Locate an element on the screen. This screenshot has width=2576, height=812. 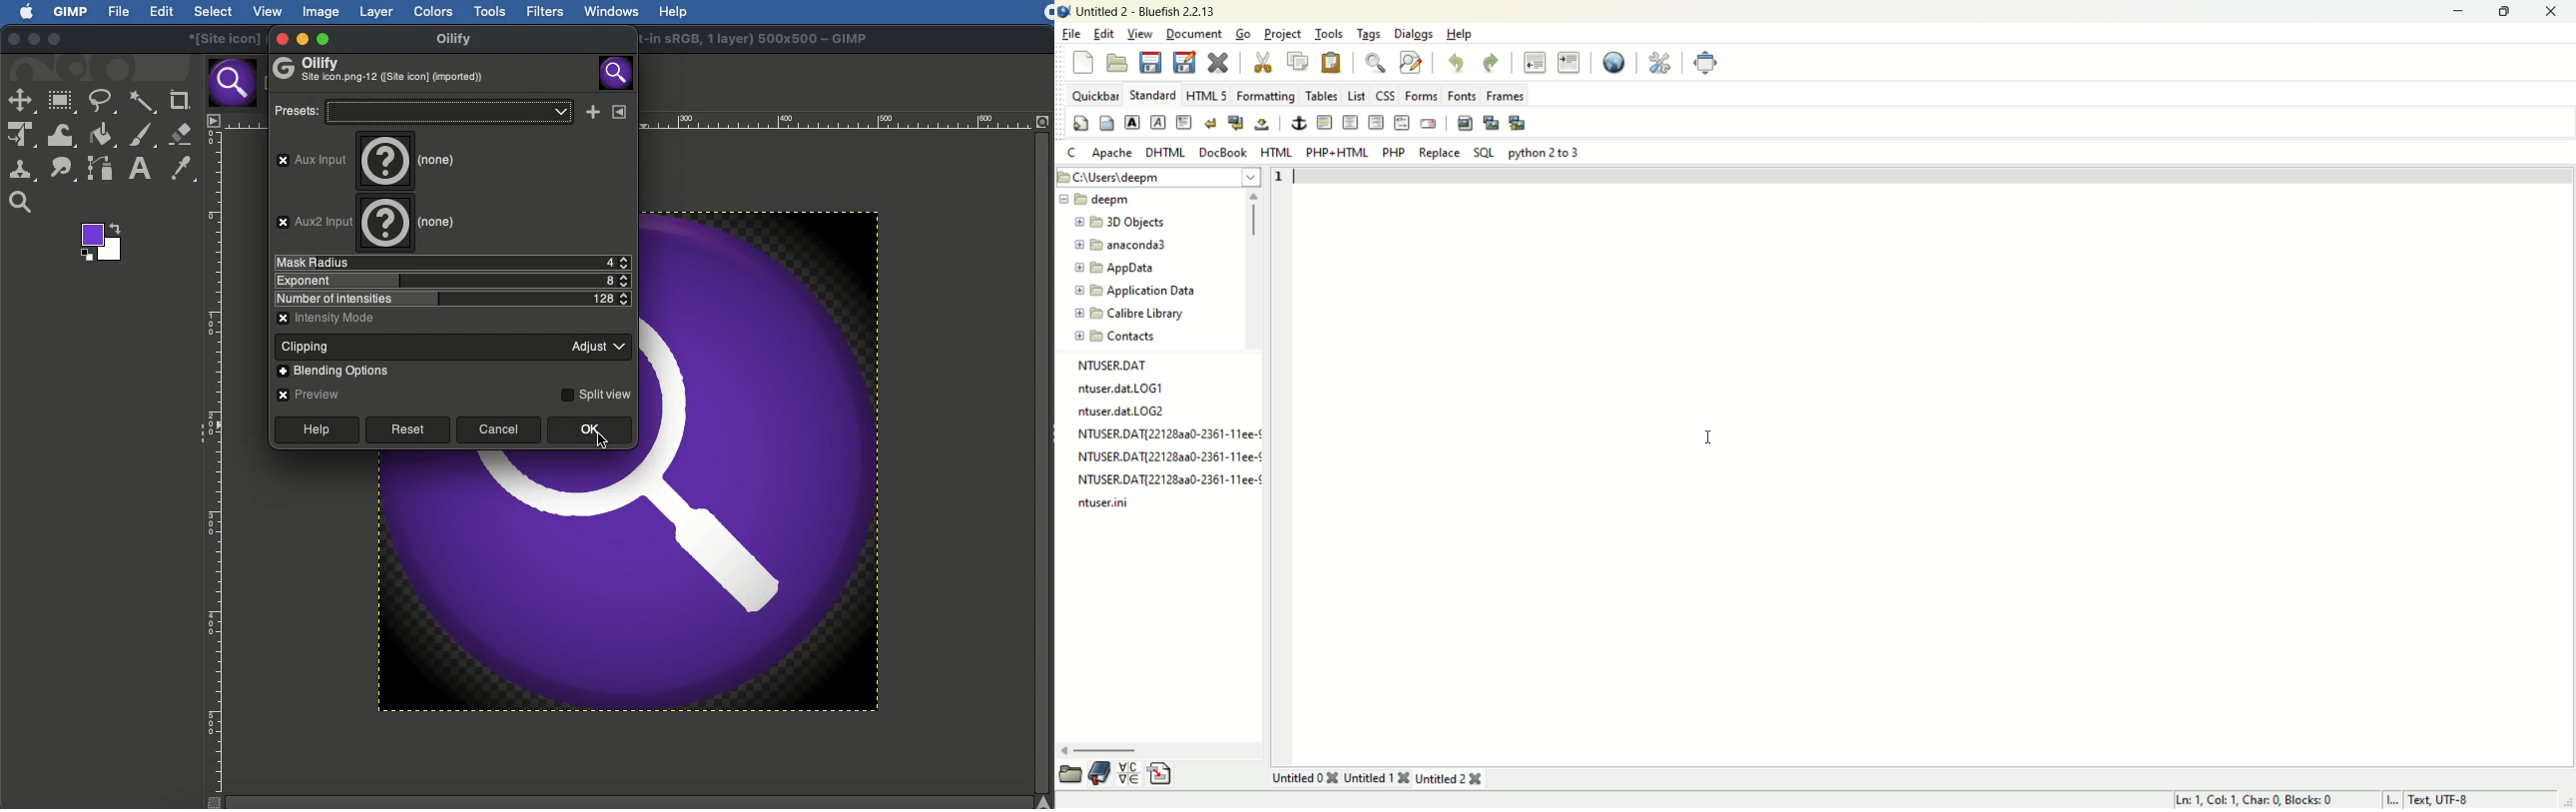
Close is located at coordinates (13, 38).